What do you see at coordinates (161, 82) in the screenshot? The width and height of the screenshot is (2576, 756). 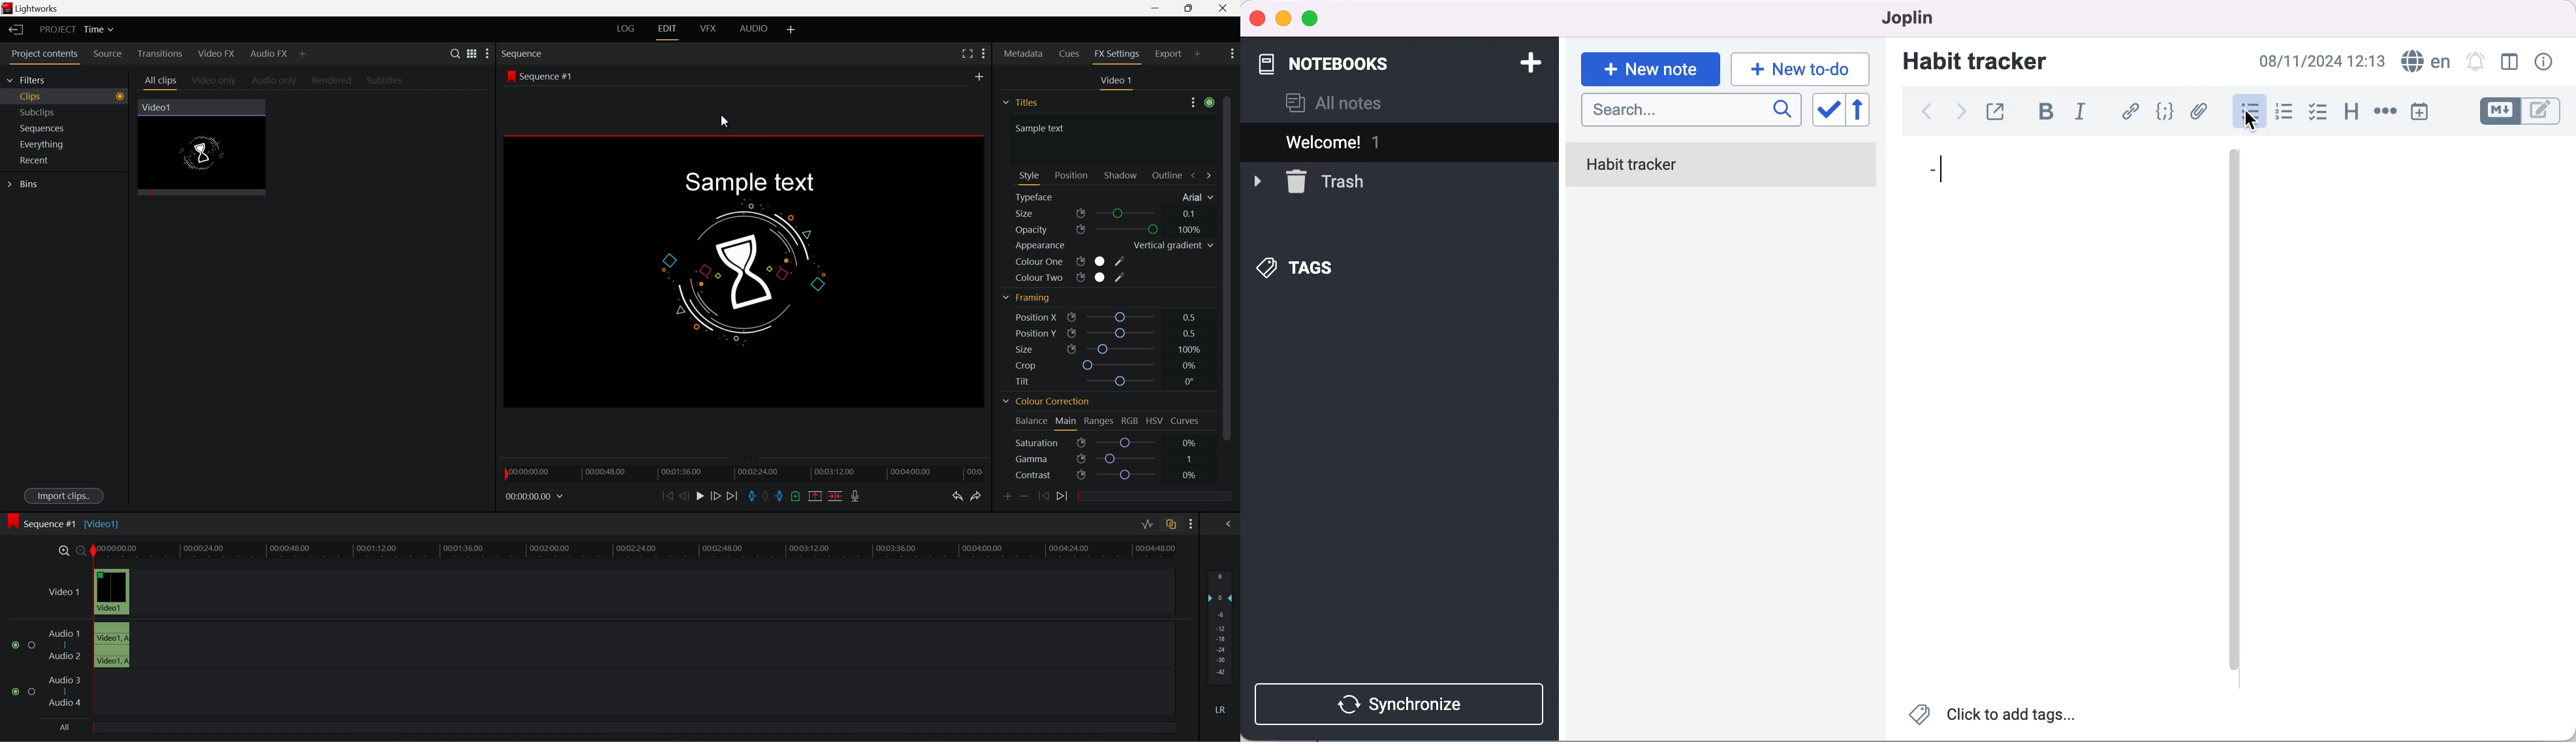 I see `all clips` at bounding box center [161, 82].